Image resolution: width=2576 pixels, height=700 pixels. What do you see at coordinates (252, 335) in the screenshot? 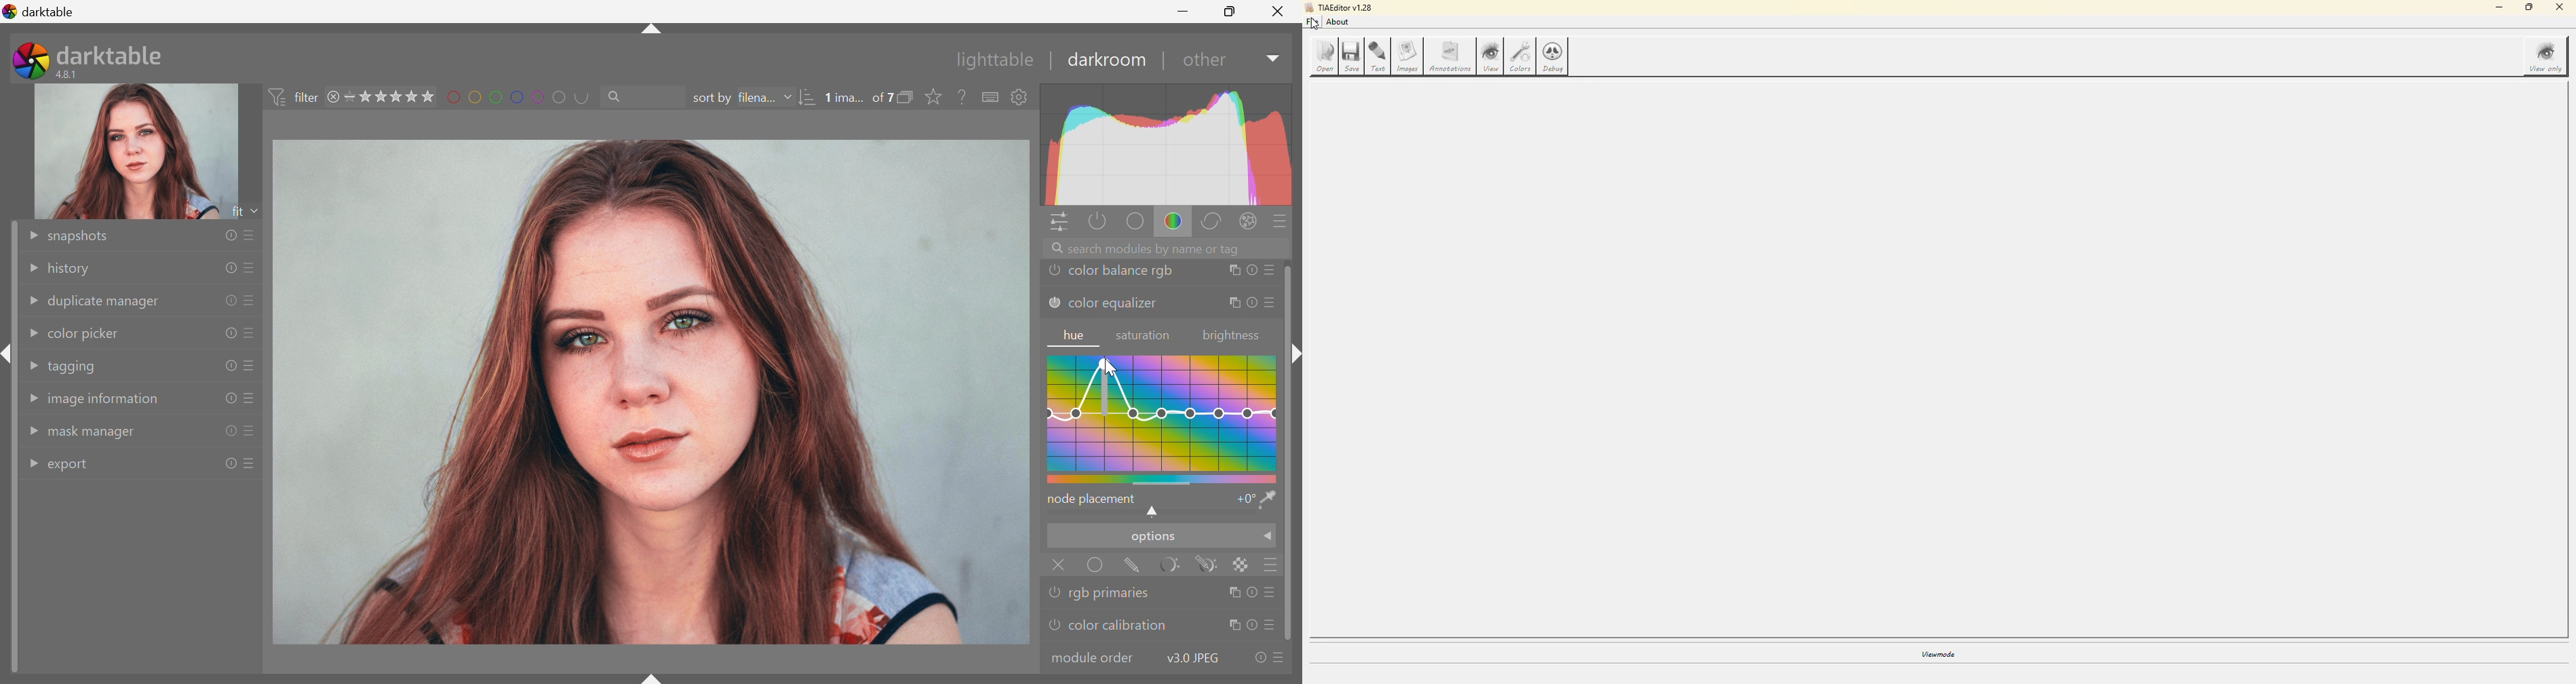
I see `presets` at bounding box center [252, 335].